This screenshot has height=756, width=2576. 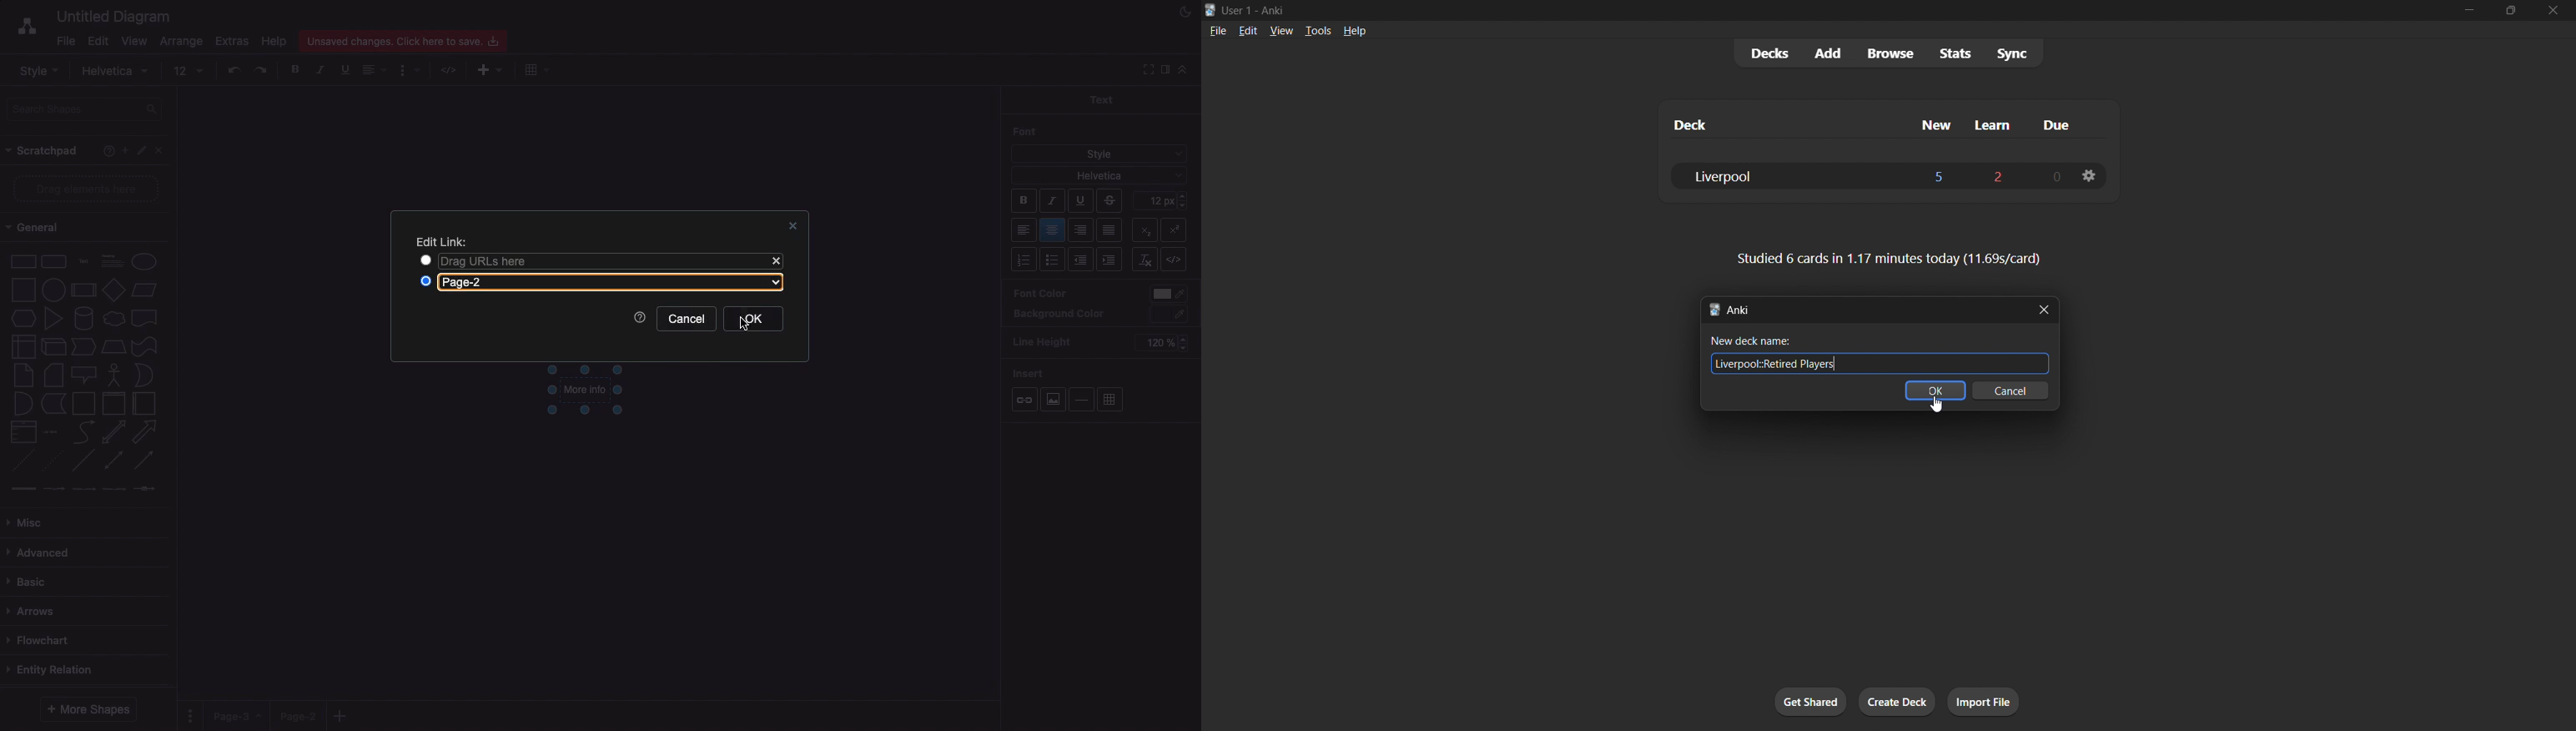 I want to click on Bold, so click(x=296, y=68).